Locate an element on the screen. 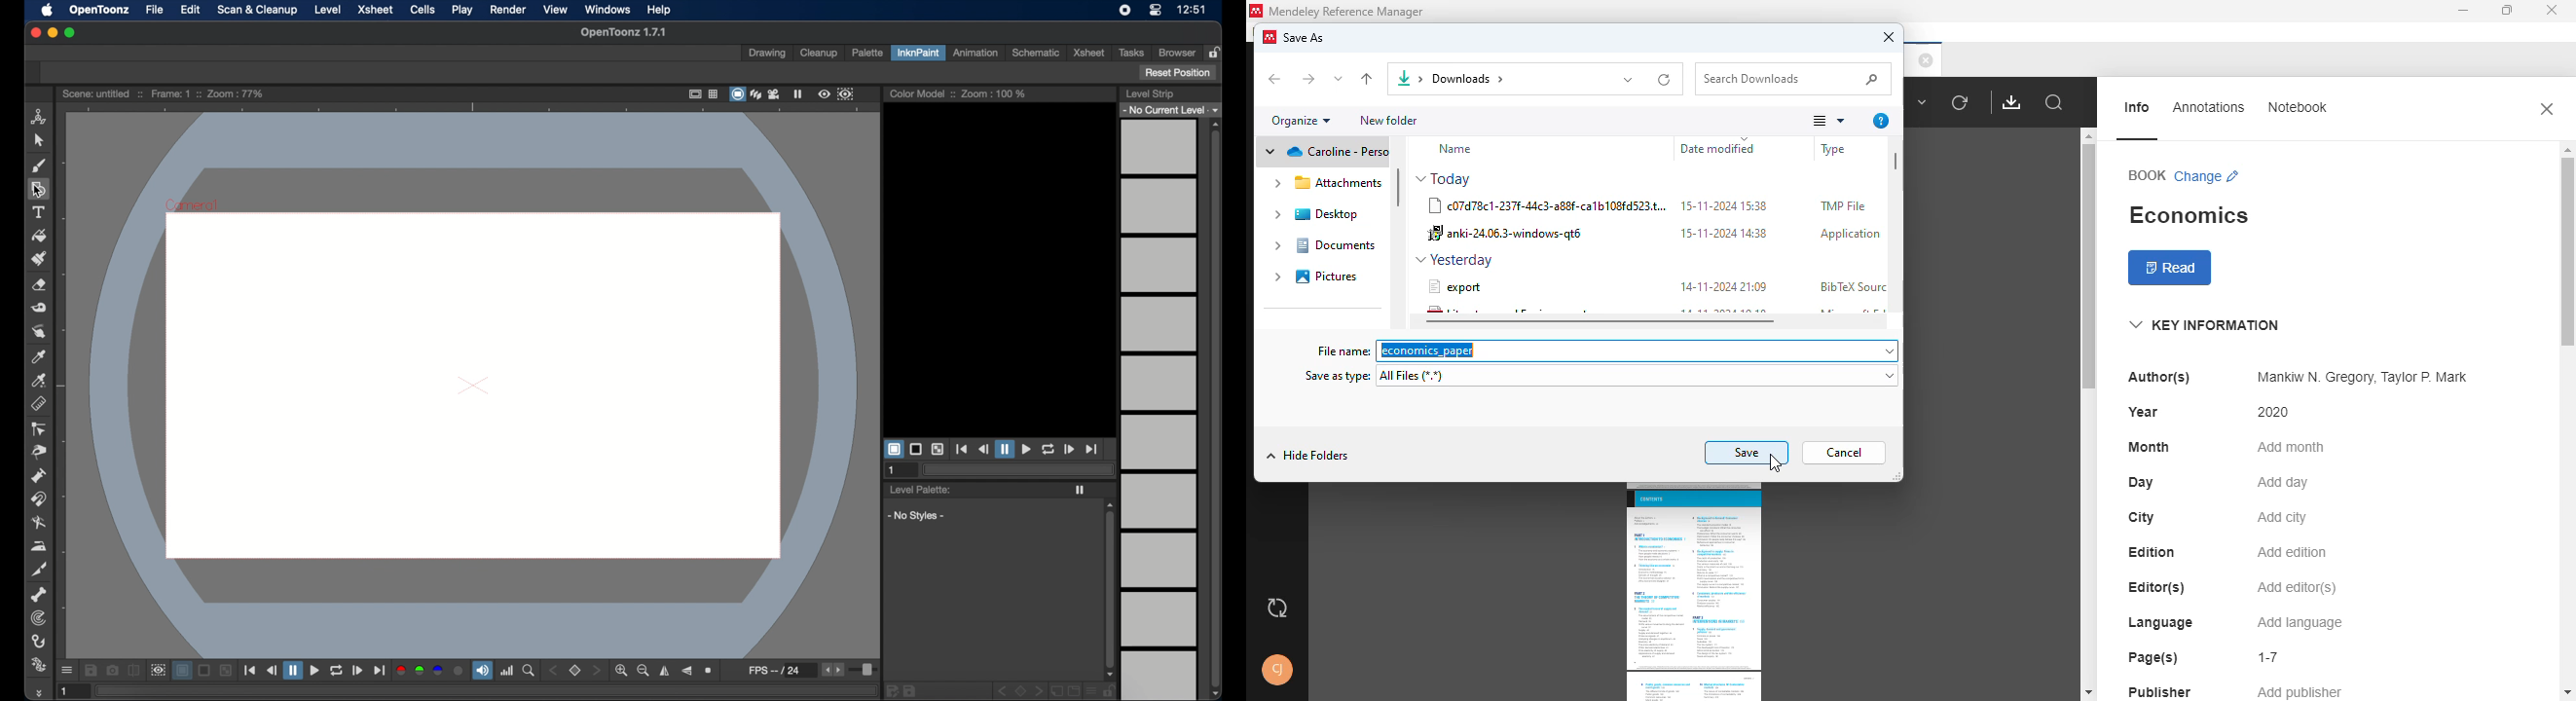 This screenshot has height=728, width=2576. today is located at coordinates (1447, 179).